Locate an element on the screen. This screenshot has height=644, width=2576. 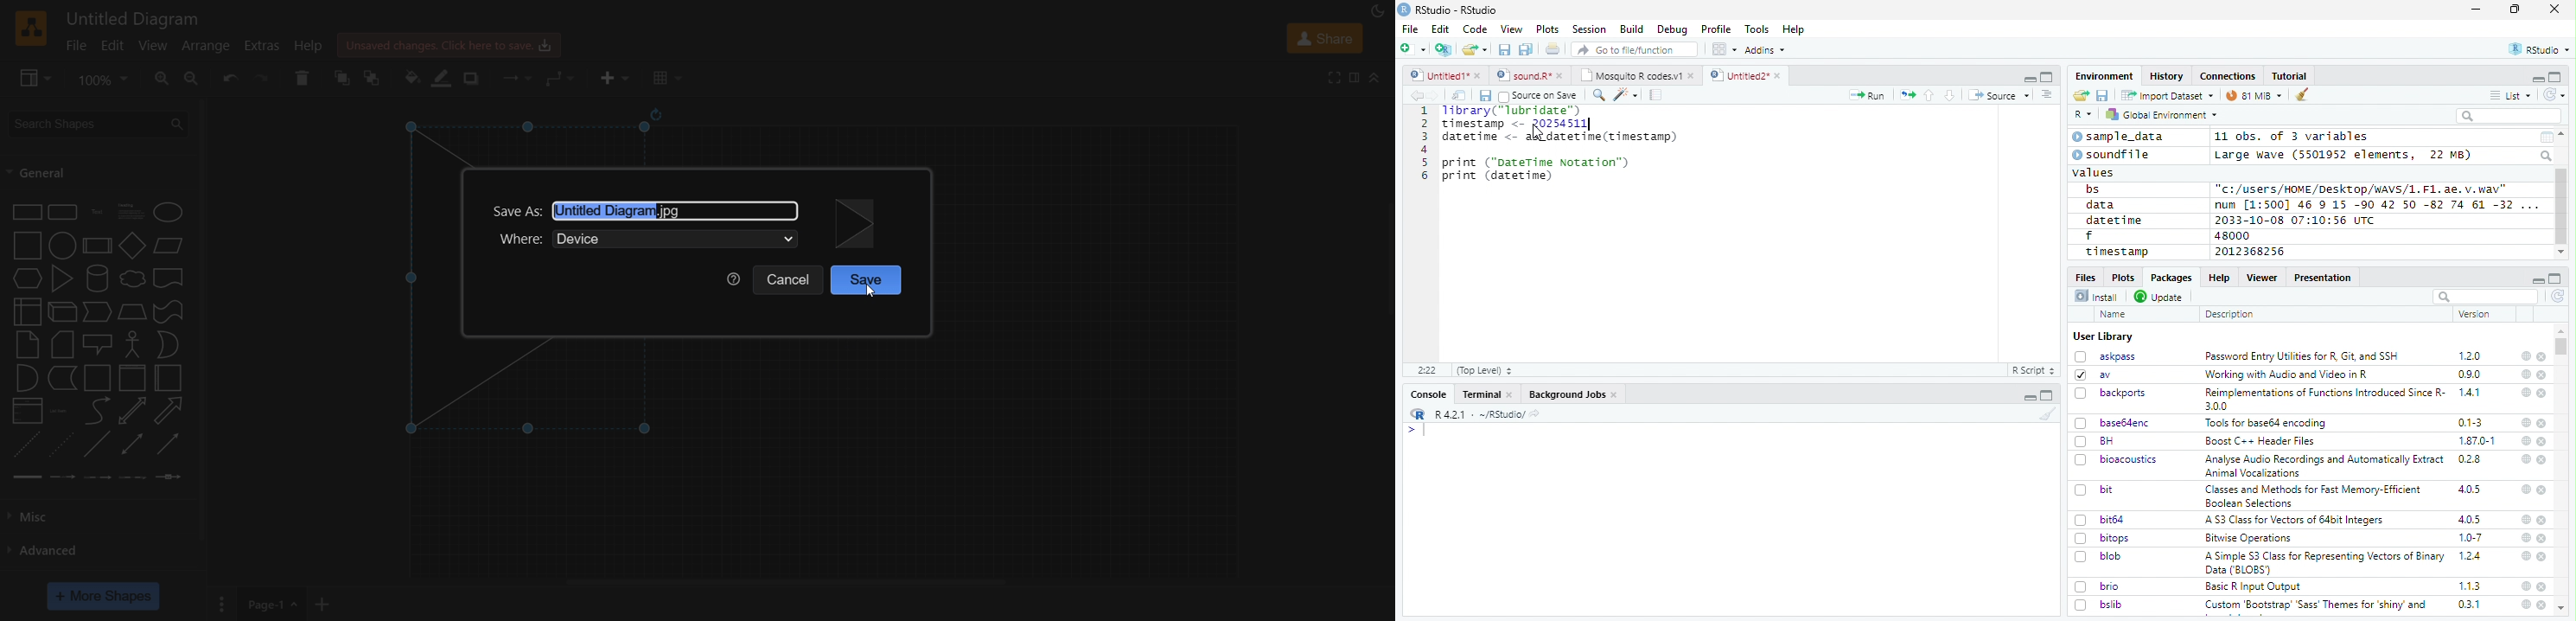
close is located at coordinates (2554, 8).